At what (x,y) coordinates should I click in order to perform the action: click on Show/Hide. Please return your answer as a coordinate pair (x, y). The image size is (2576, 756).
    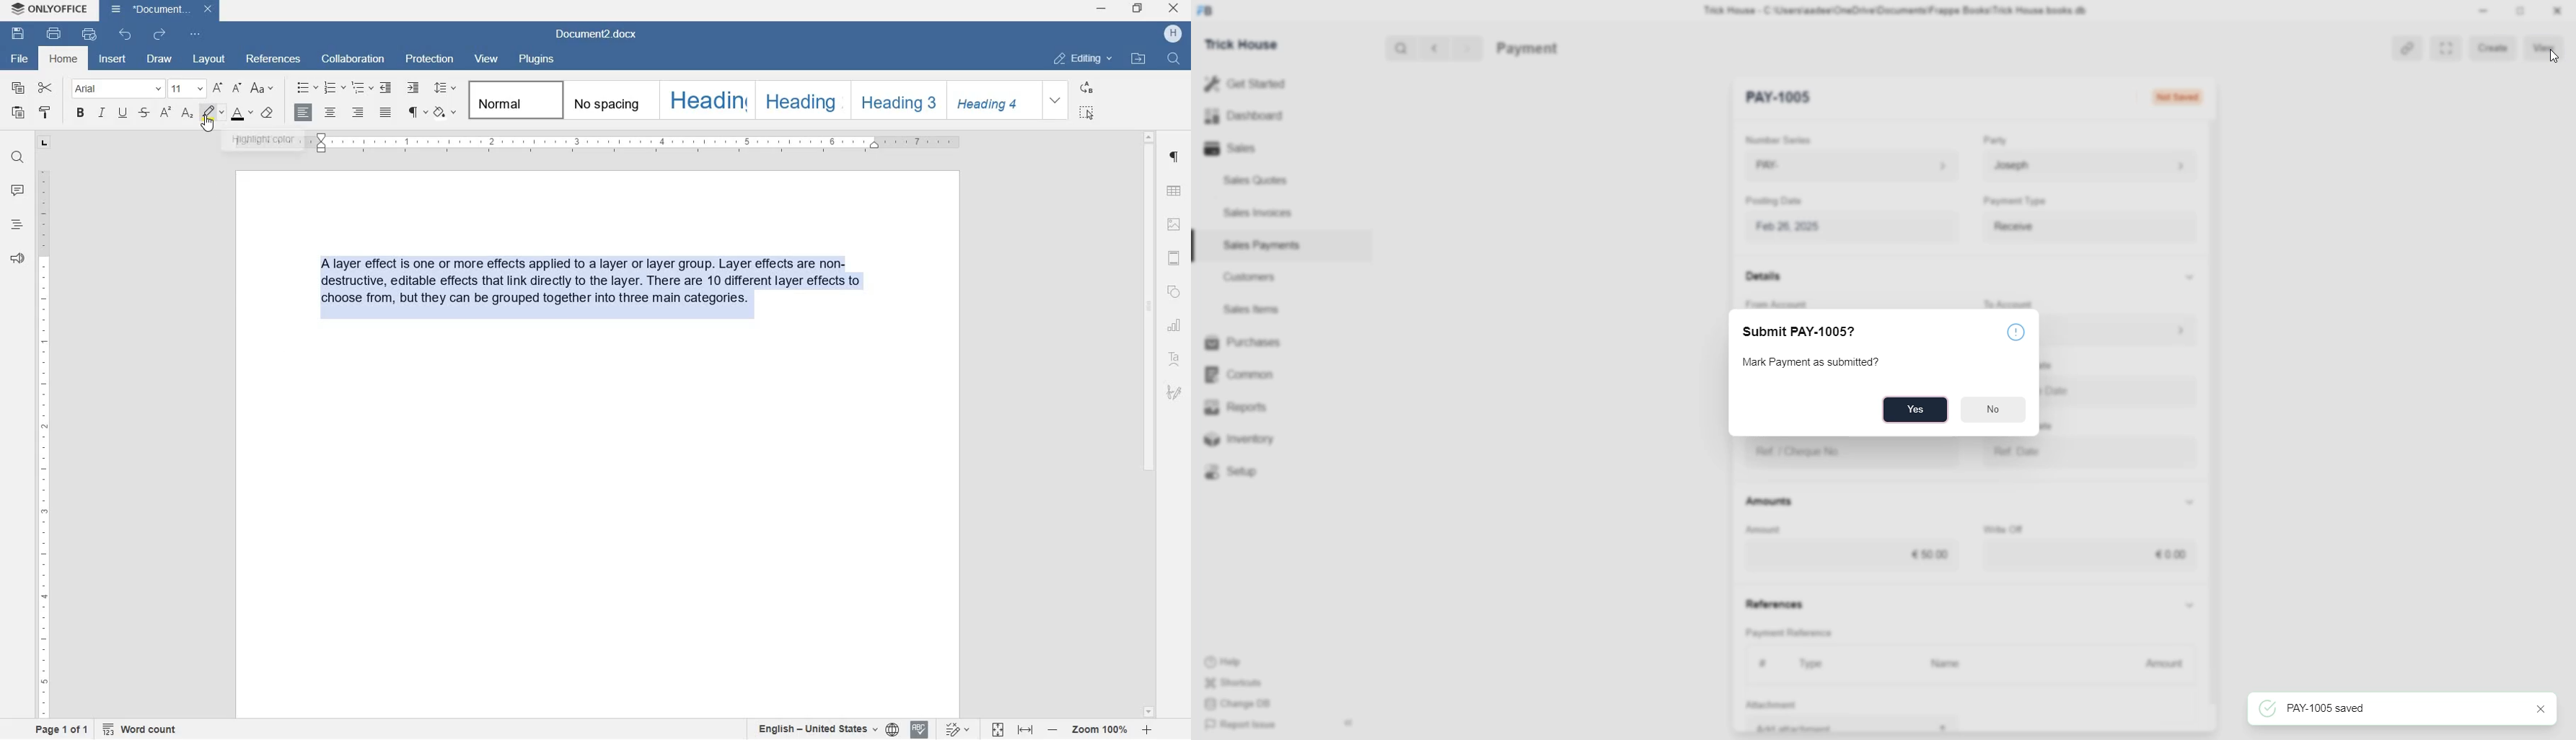
    Looking at the image, I should click on (2190, 606).